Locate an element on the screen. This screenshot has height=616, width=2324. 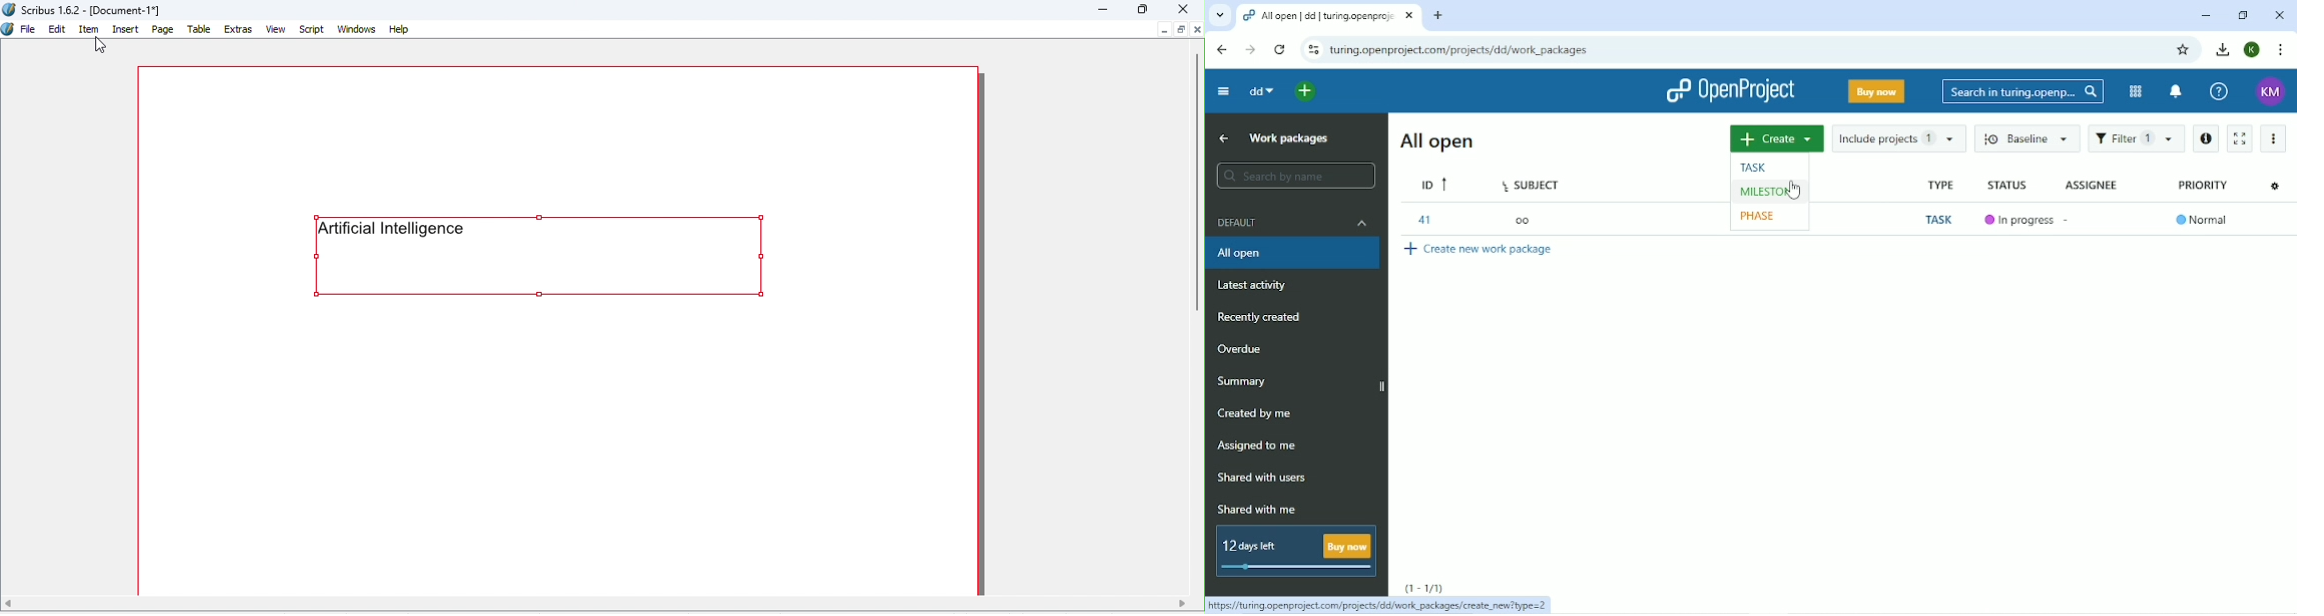
Milestone is located at coordinates (1767, 191).